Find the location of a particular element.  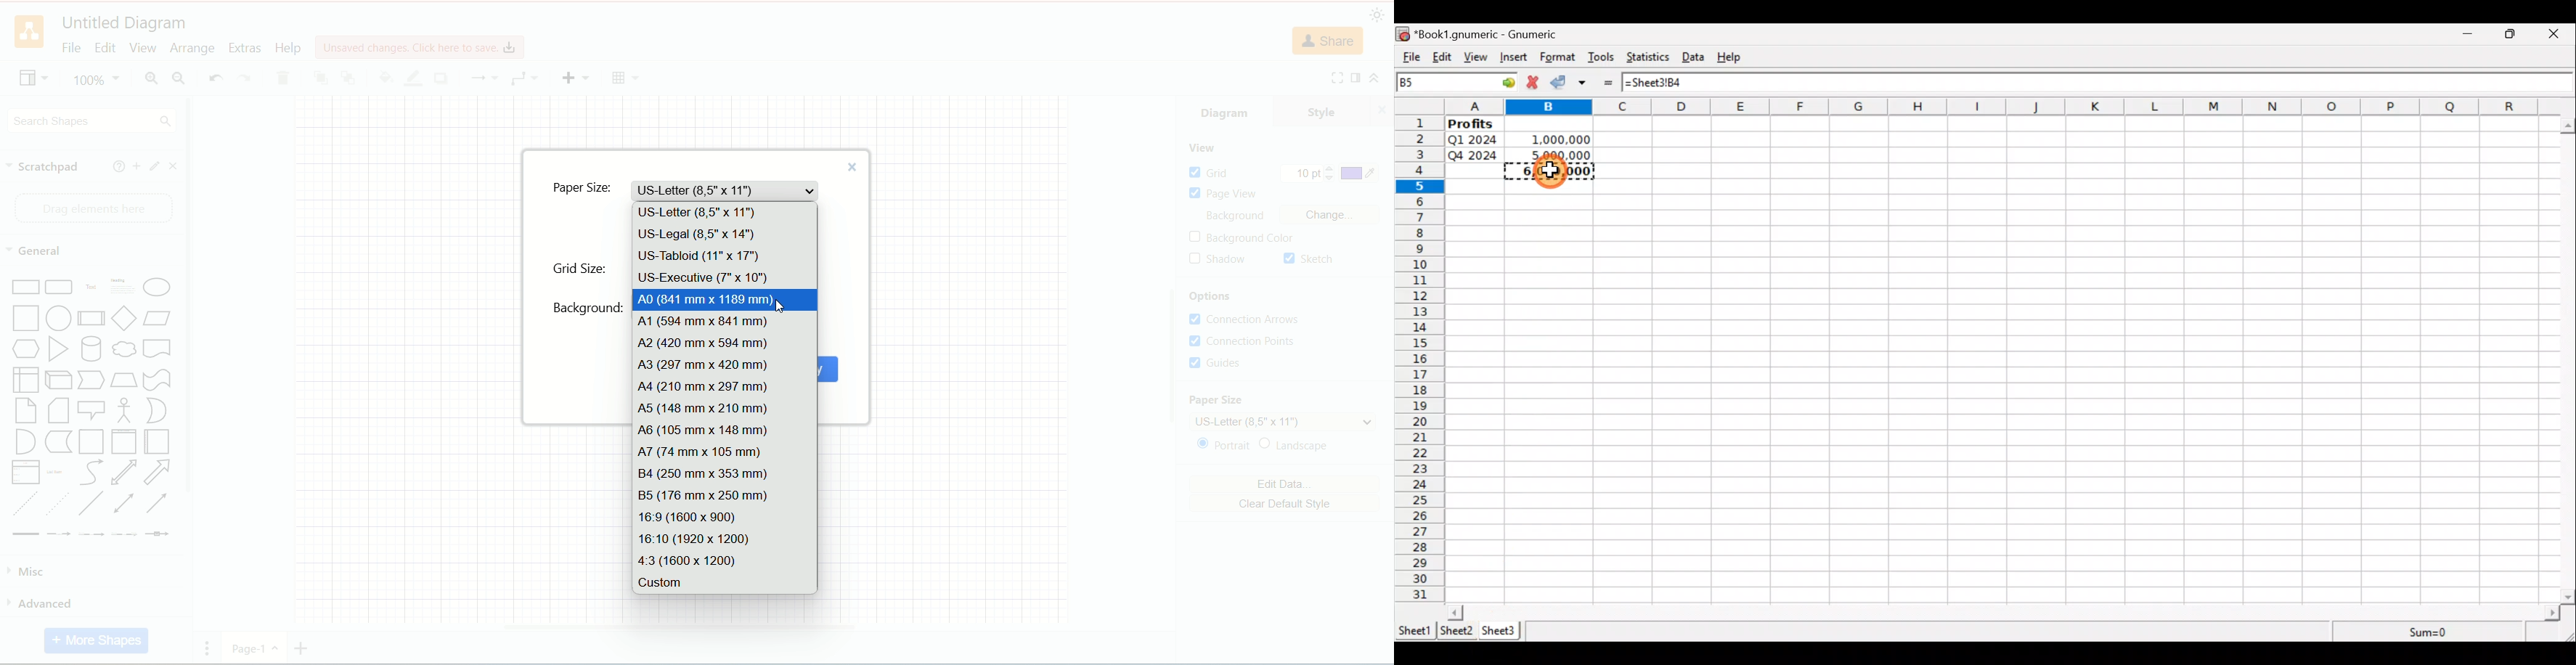

add is located at coordinates (134, 166).